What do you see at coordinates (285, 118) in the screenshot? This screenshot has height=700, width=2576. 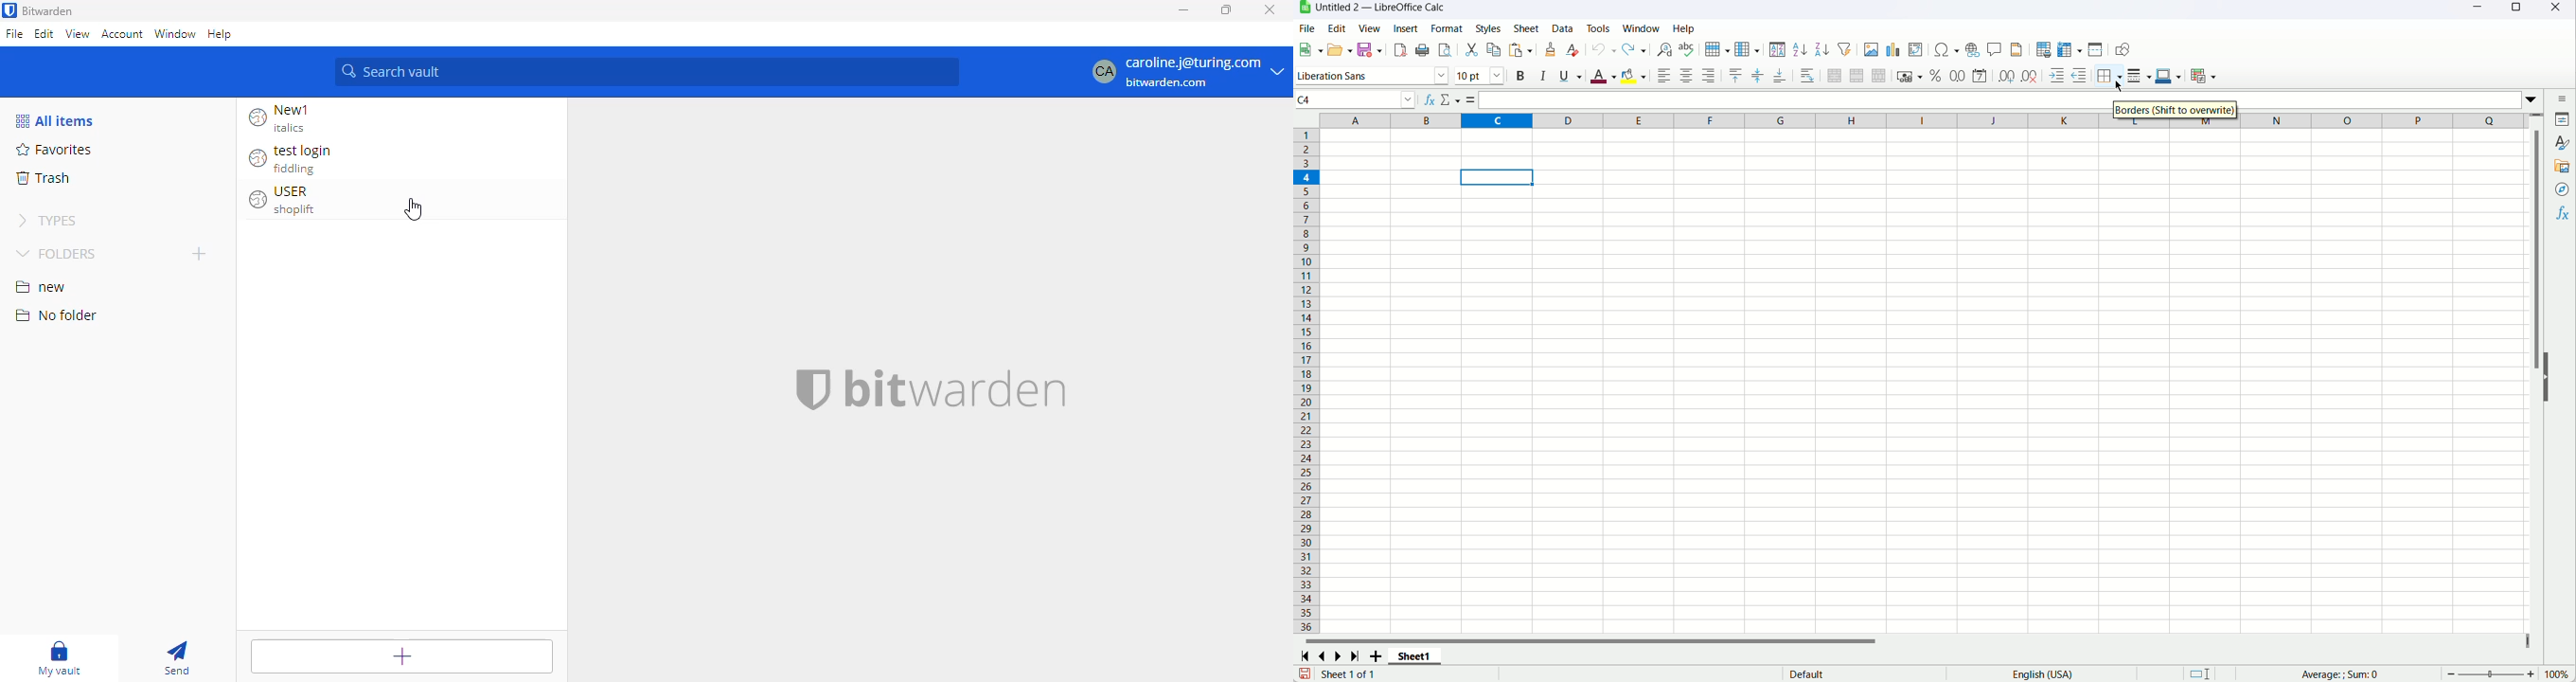 I see `New1  italics` at bounding box center [285, 118].